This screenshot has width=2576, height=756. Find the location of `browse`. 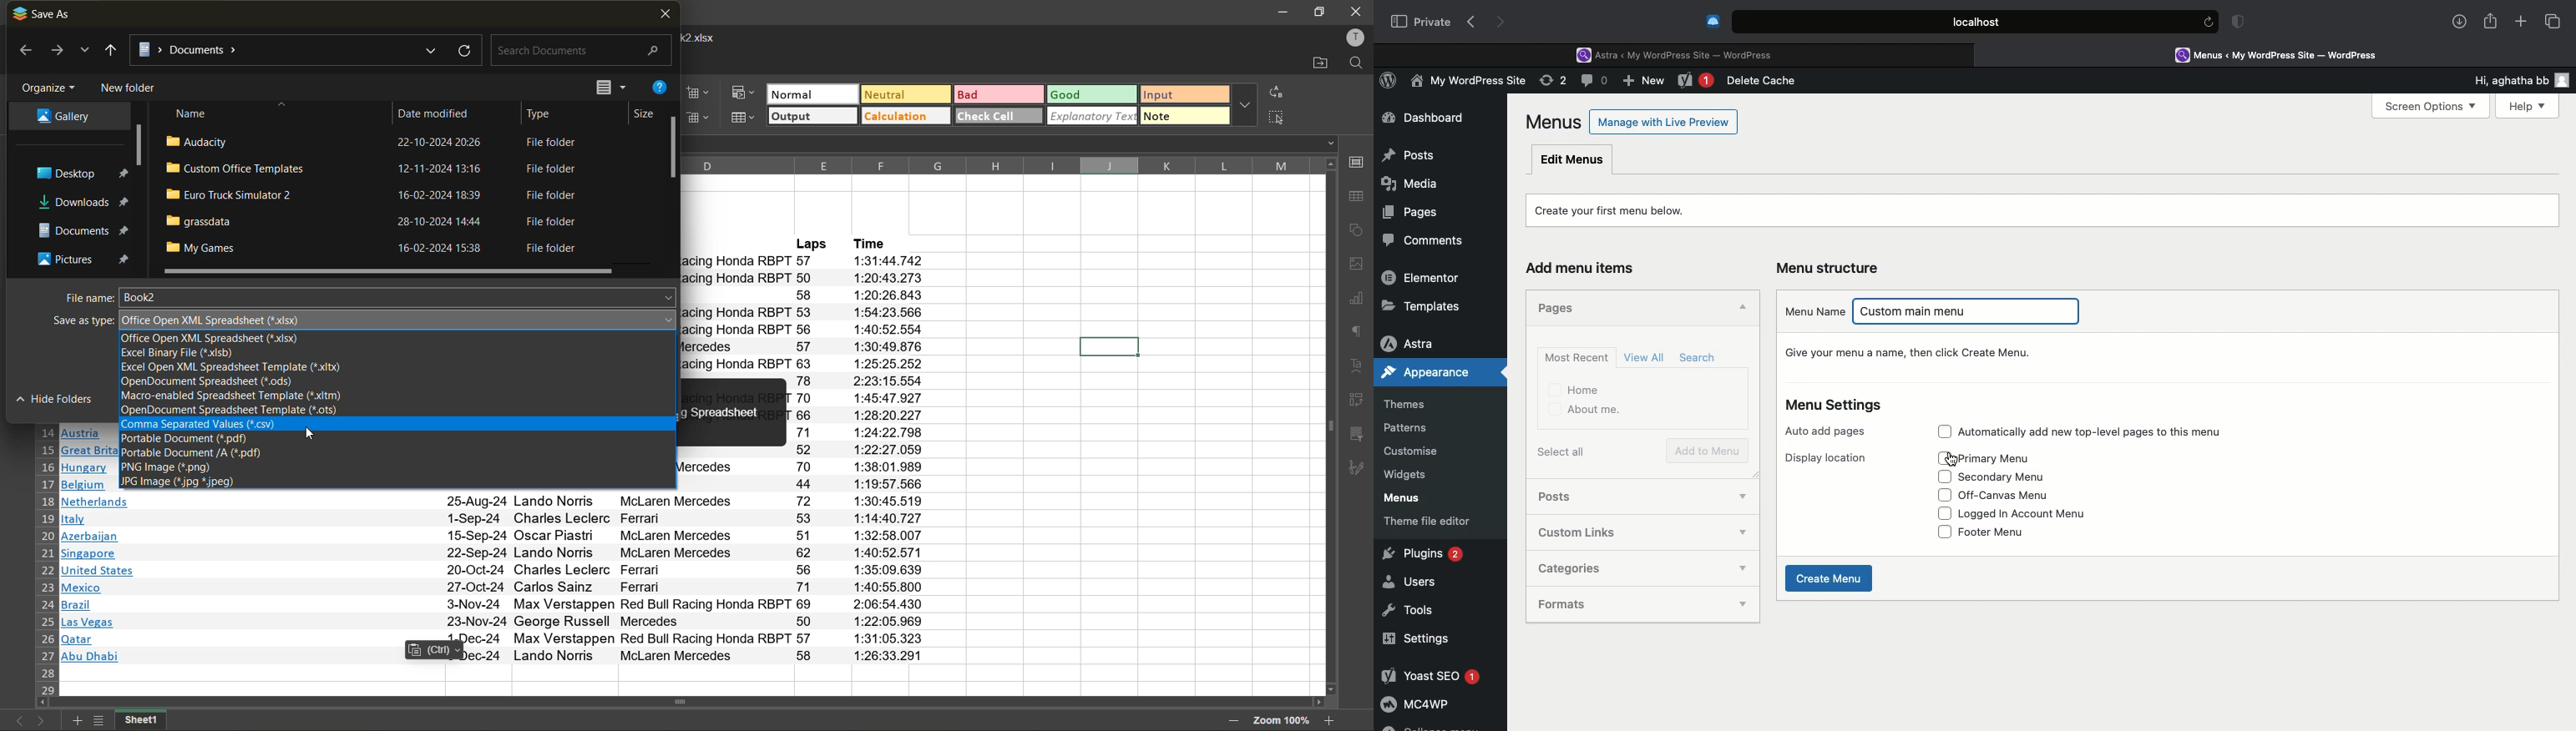

browse is located at coordinates (84, 53).